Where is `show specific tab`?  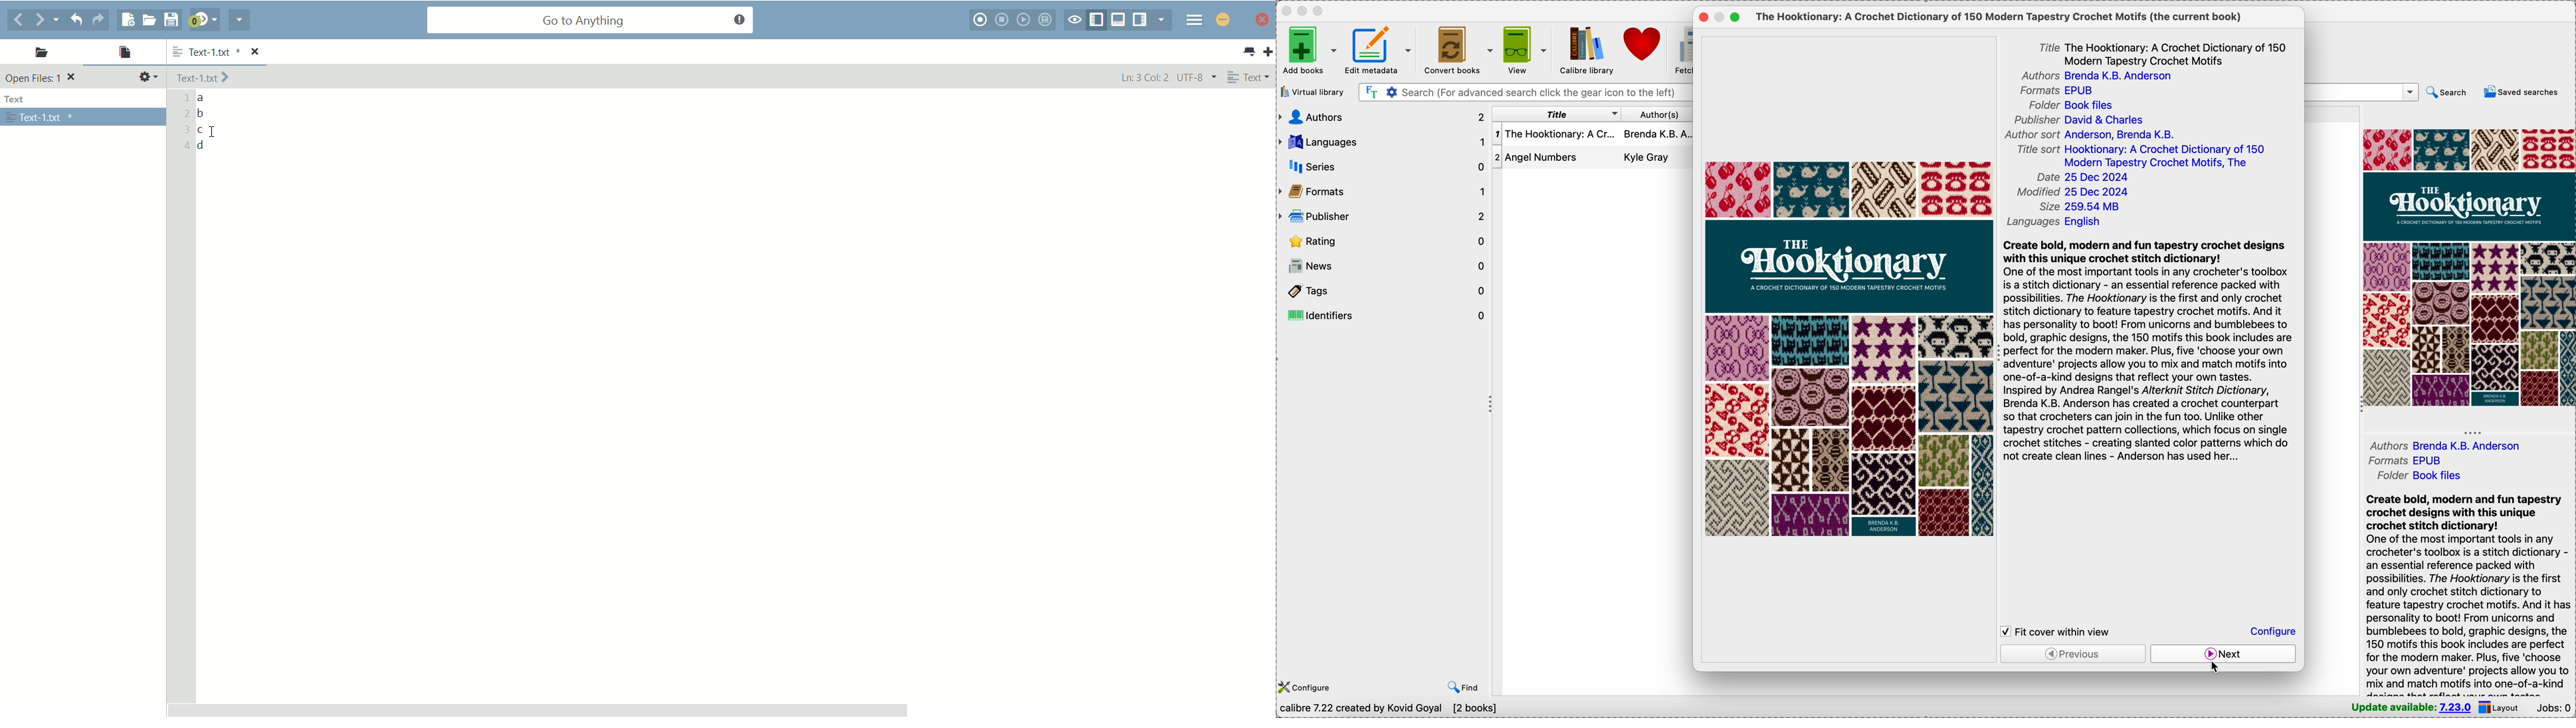 show specific tab is located at coordinates (1161, 19).